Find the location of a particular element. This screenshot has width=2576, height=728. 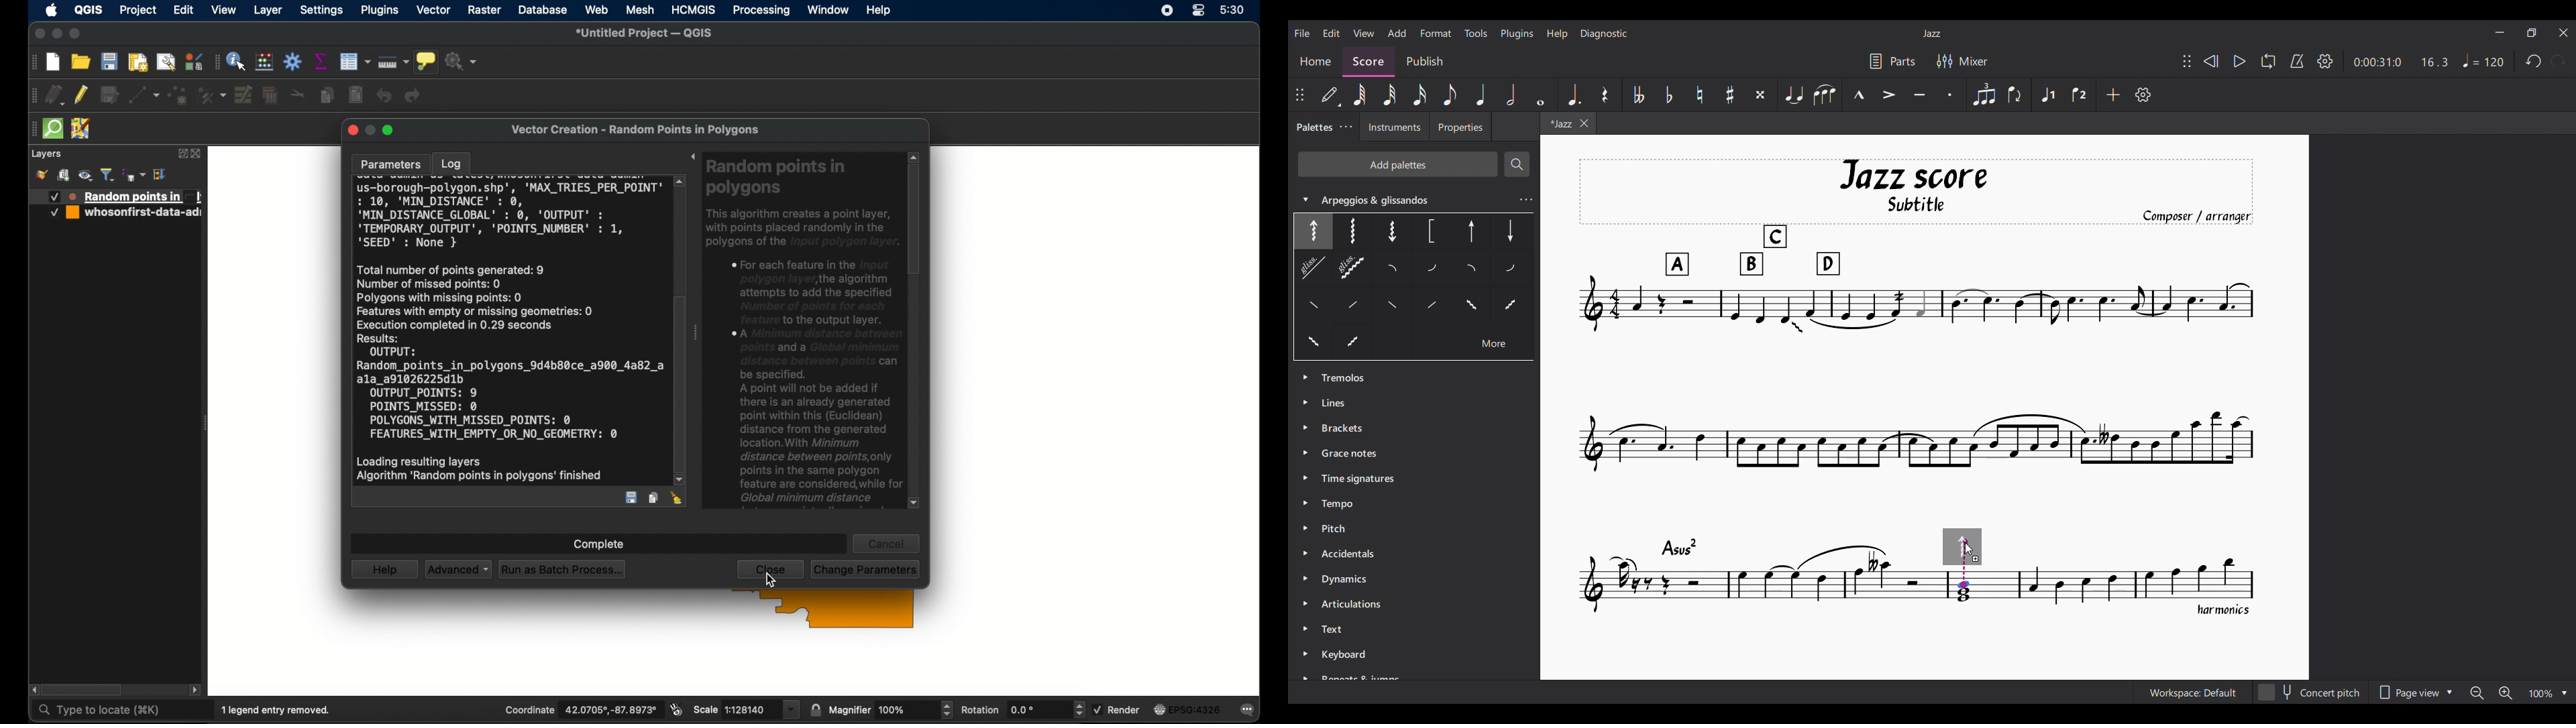

scroll down arrow is located at coordinates (681, 480).